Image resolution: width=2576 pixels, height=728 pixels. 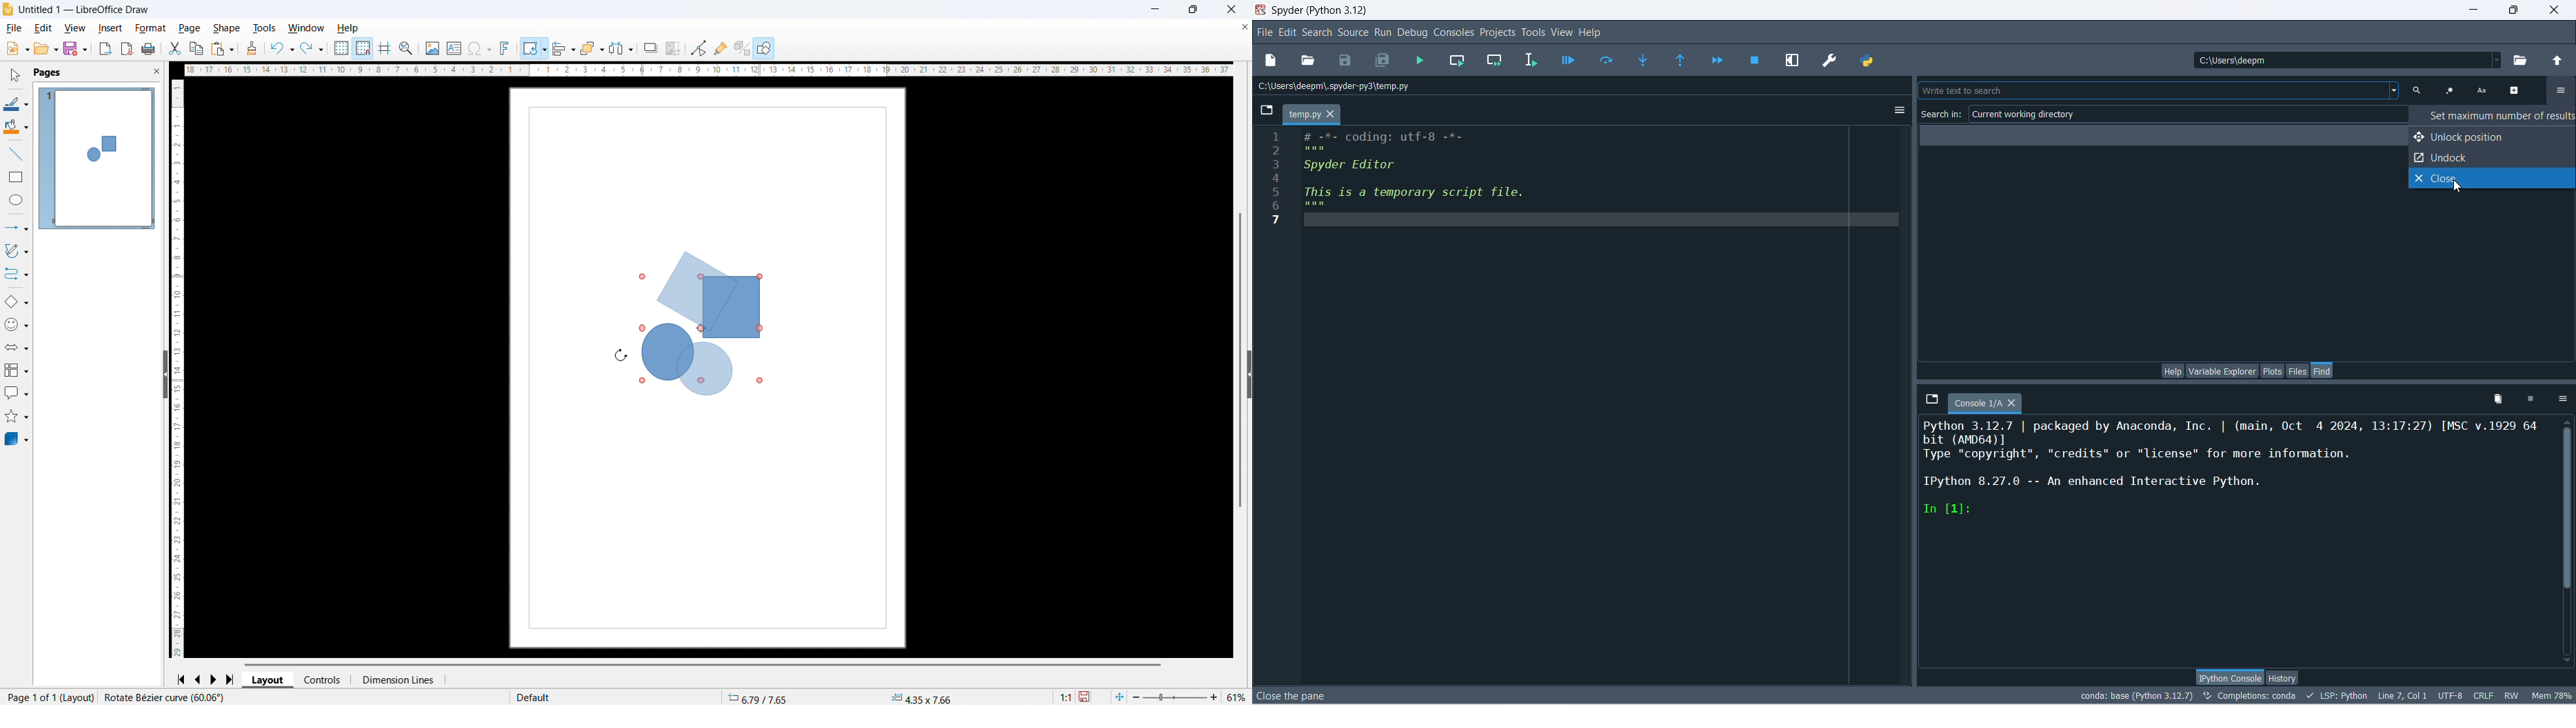 I want to click on files, so click(x=2298, y=370).